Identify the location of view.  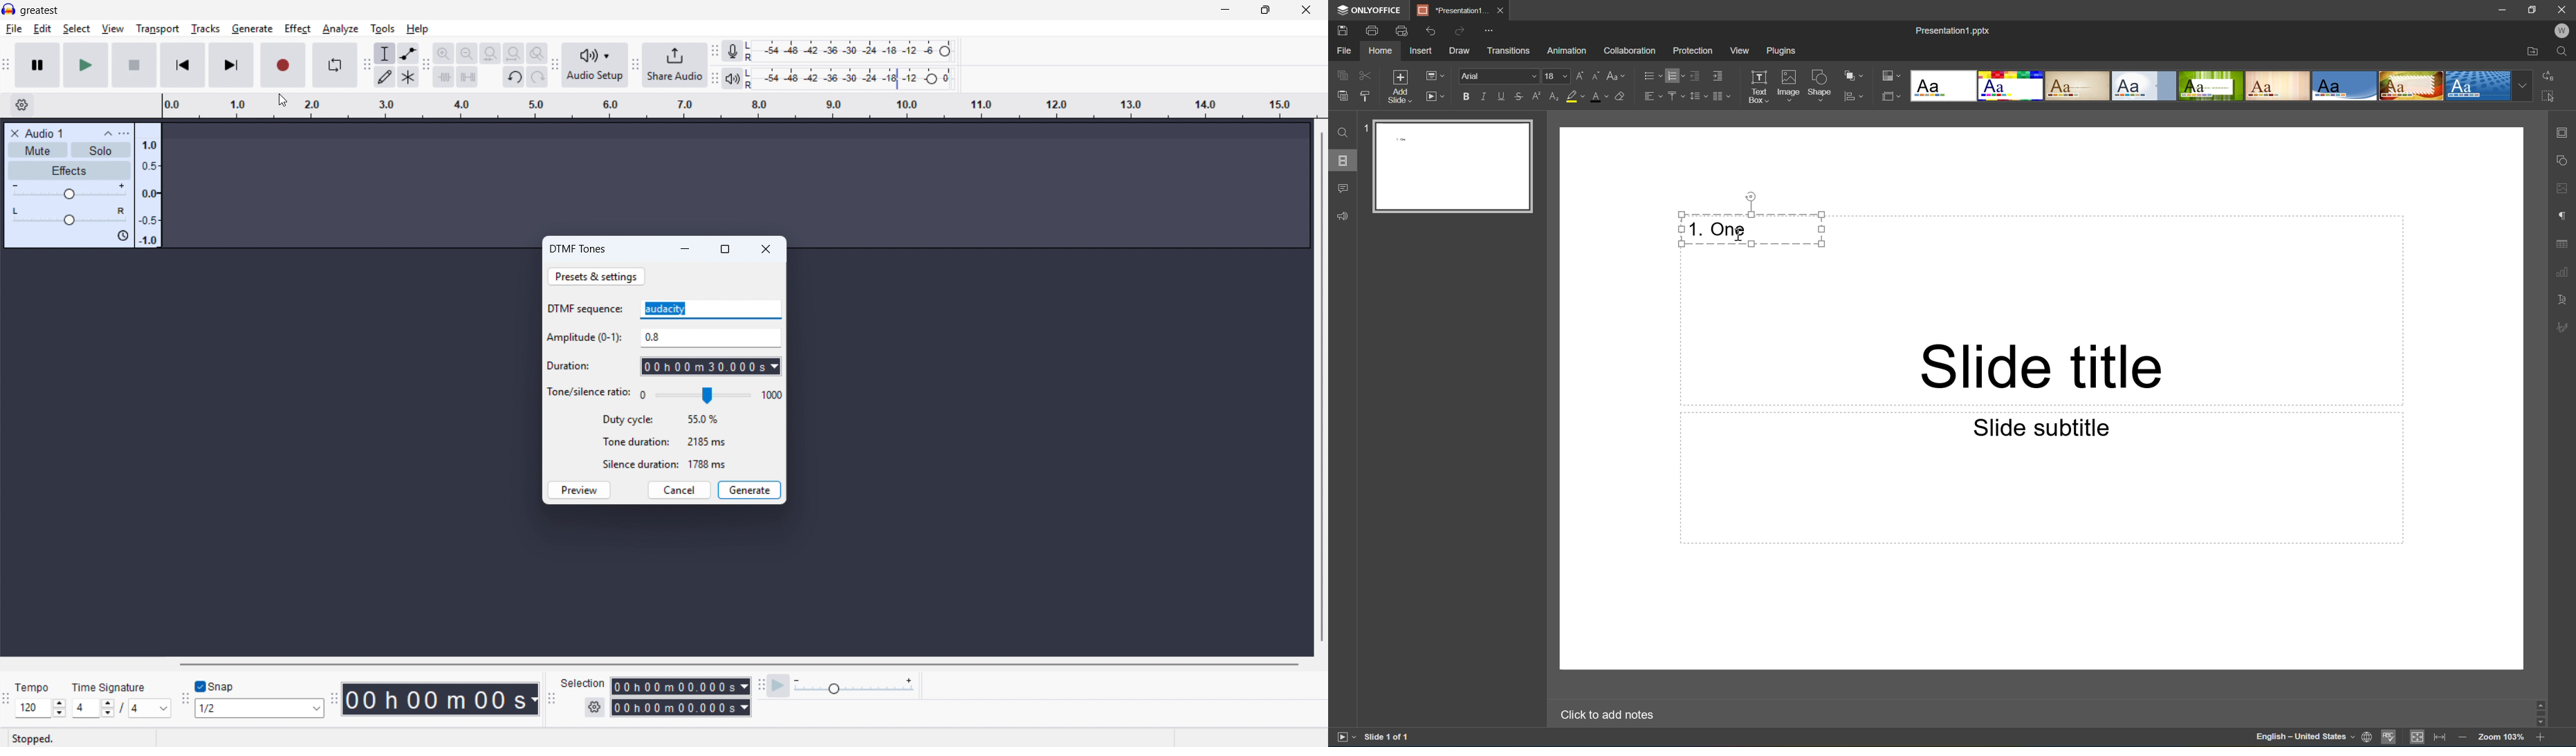
(112, 28).